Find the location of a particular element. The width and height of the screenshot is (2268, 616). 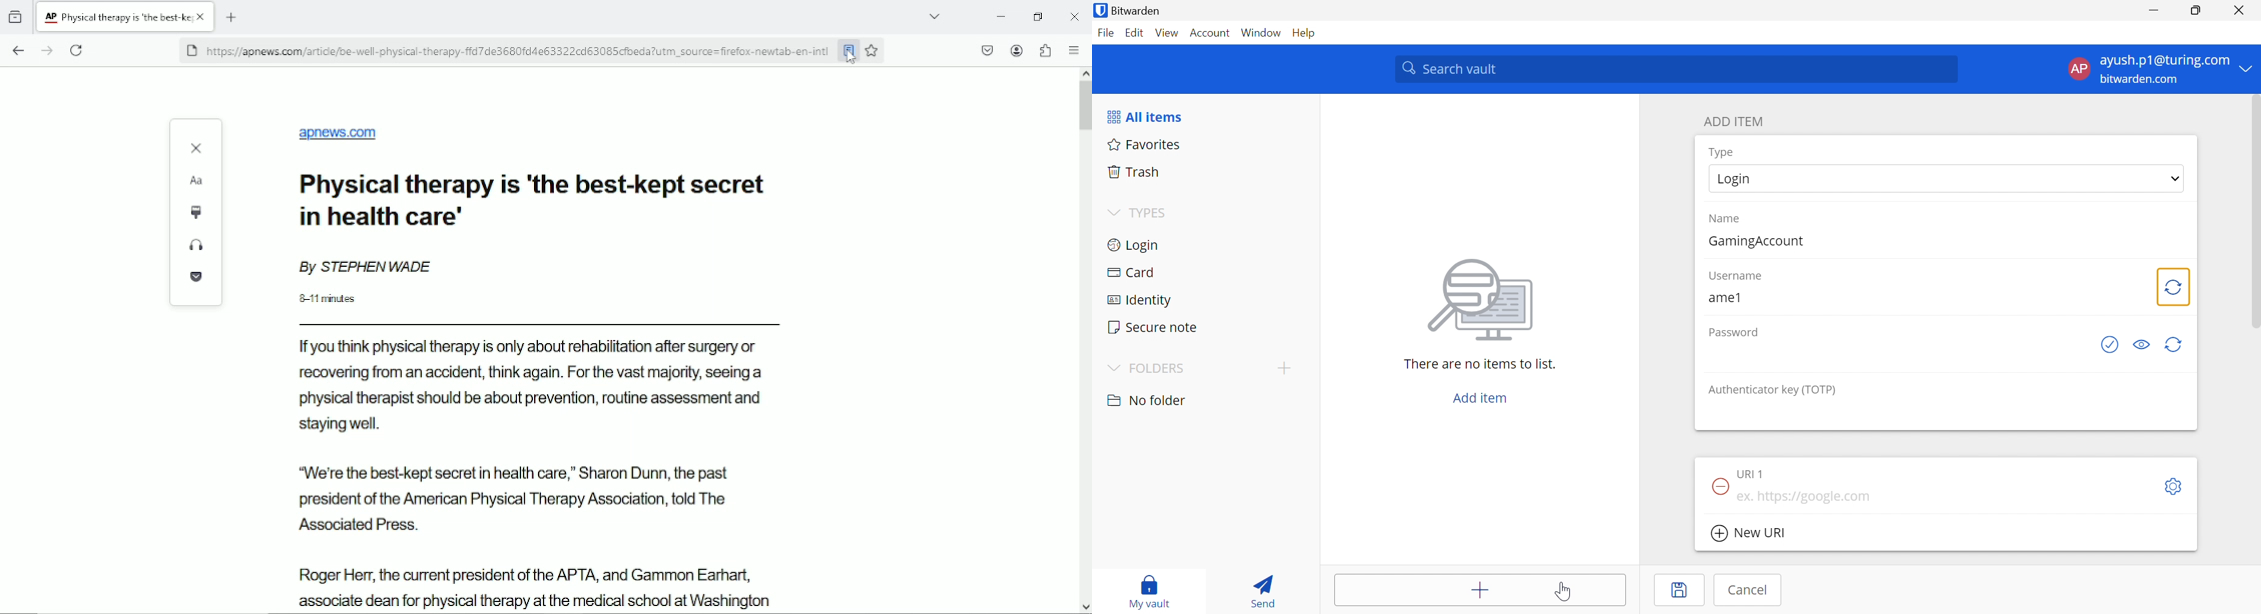

new tab is located at coordinates (233, 17).